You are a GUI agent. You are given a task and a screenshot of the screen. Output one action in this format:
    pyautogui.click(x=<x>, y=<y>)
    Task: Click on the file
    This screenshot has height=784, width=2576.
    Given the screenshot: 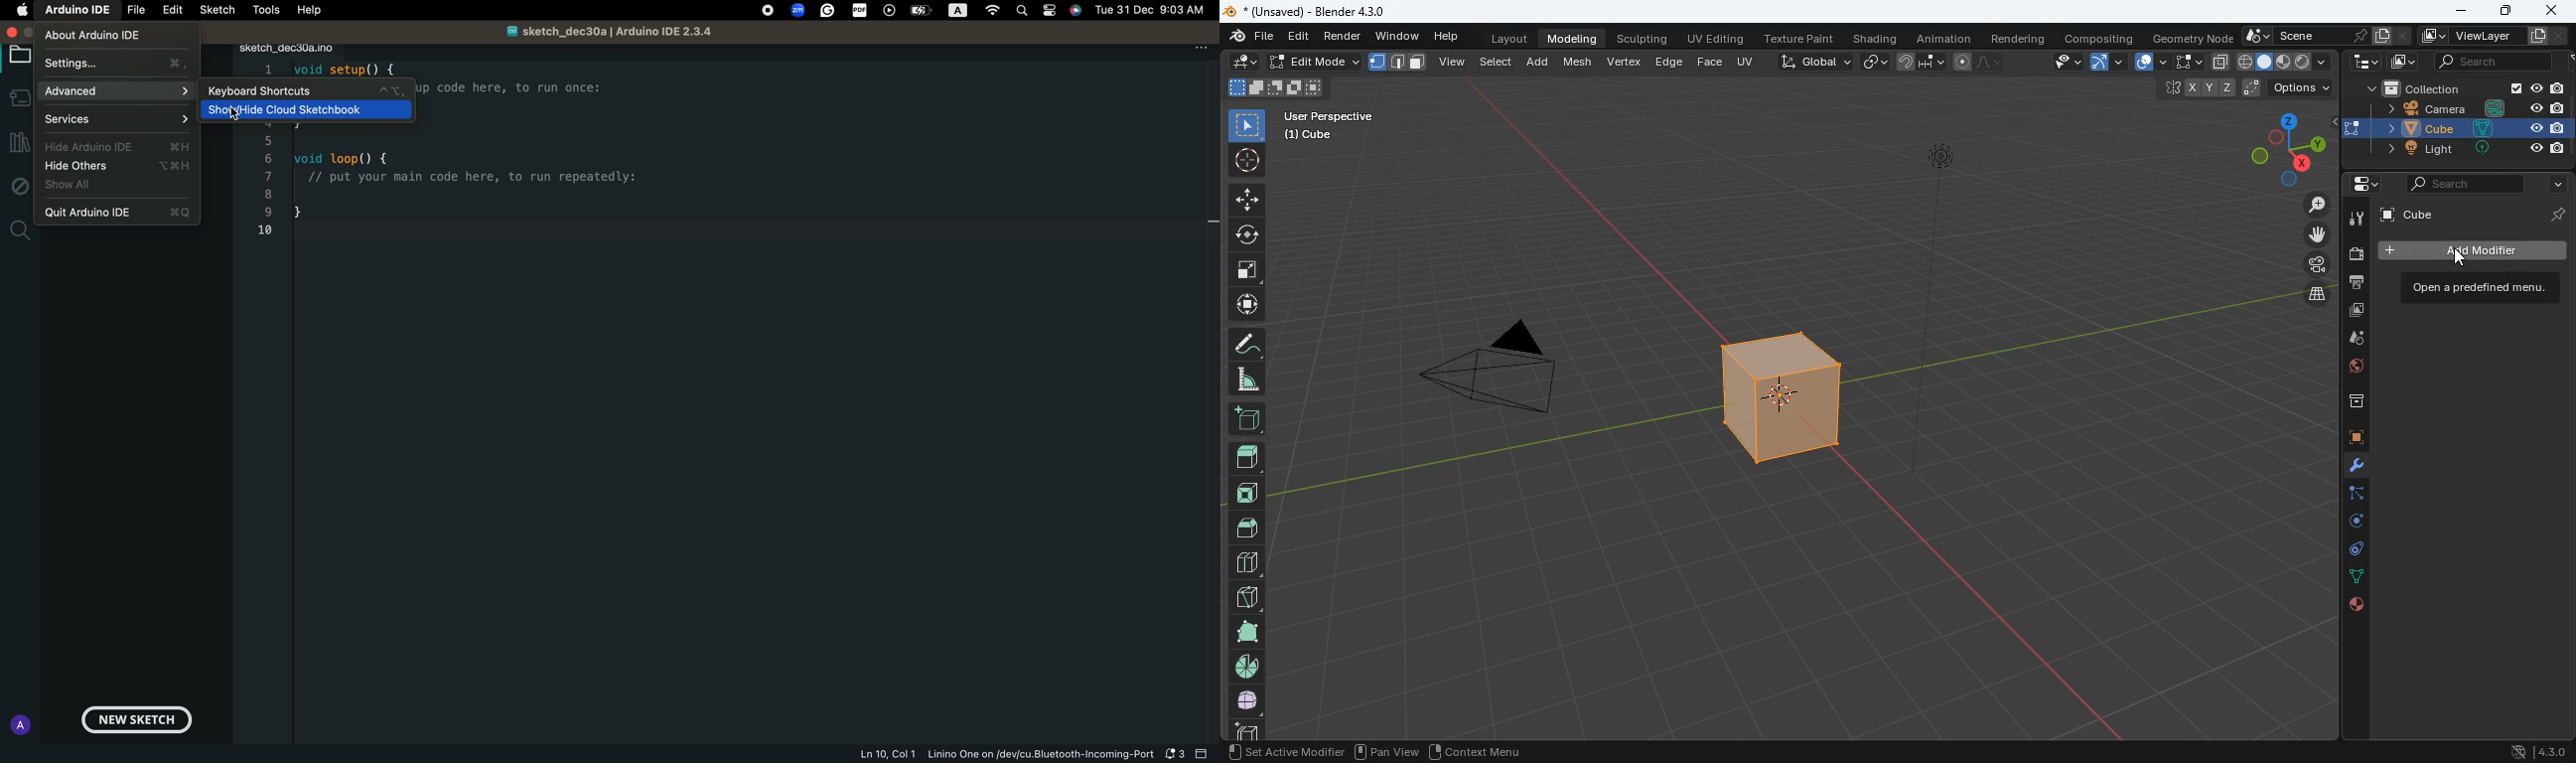 What is the action you would take?
    pyautogui.click(x=133, y=10)
    